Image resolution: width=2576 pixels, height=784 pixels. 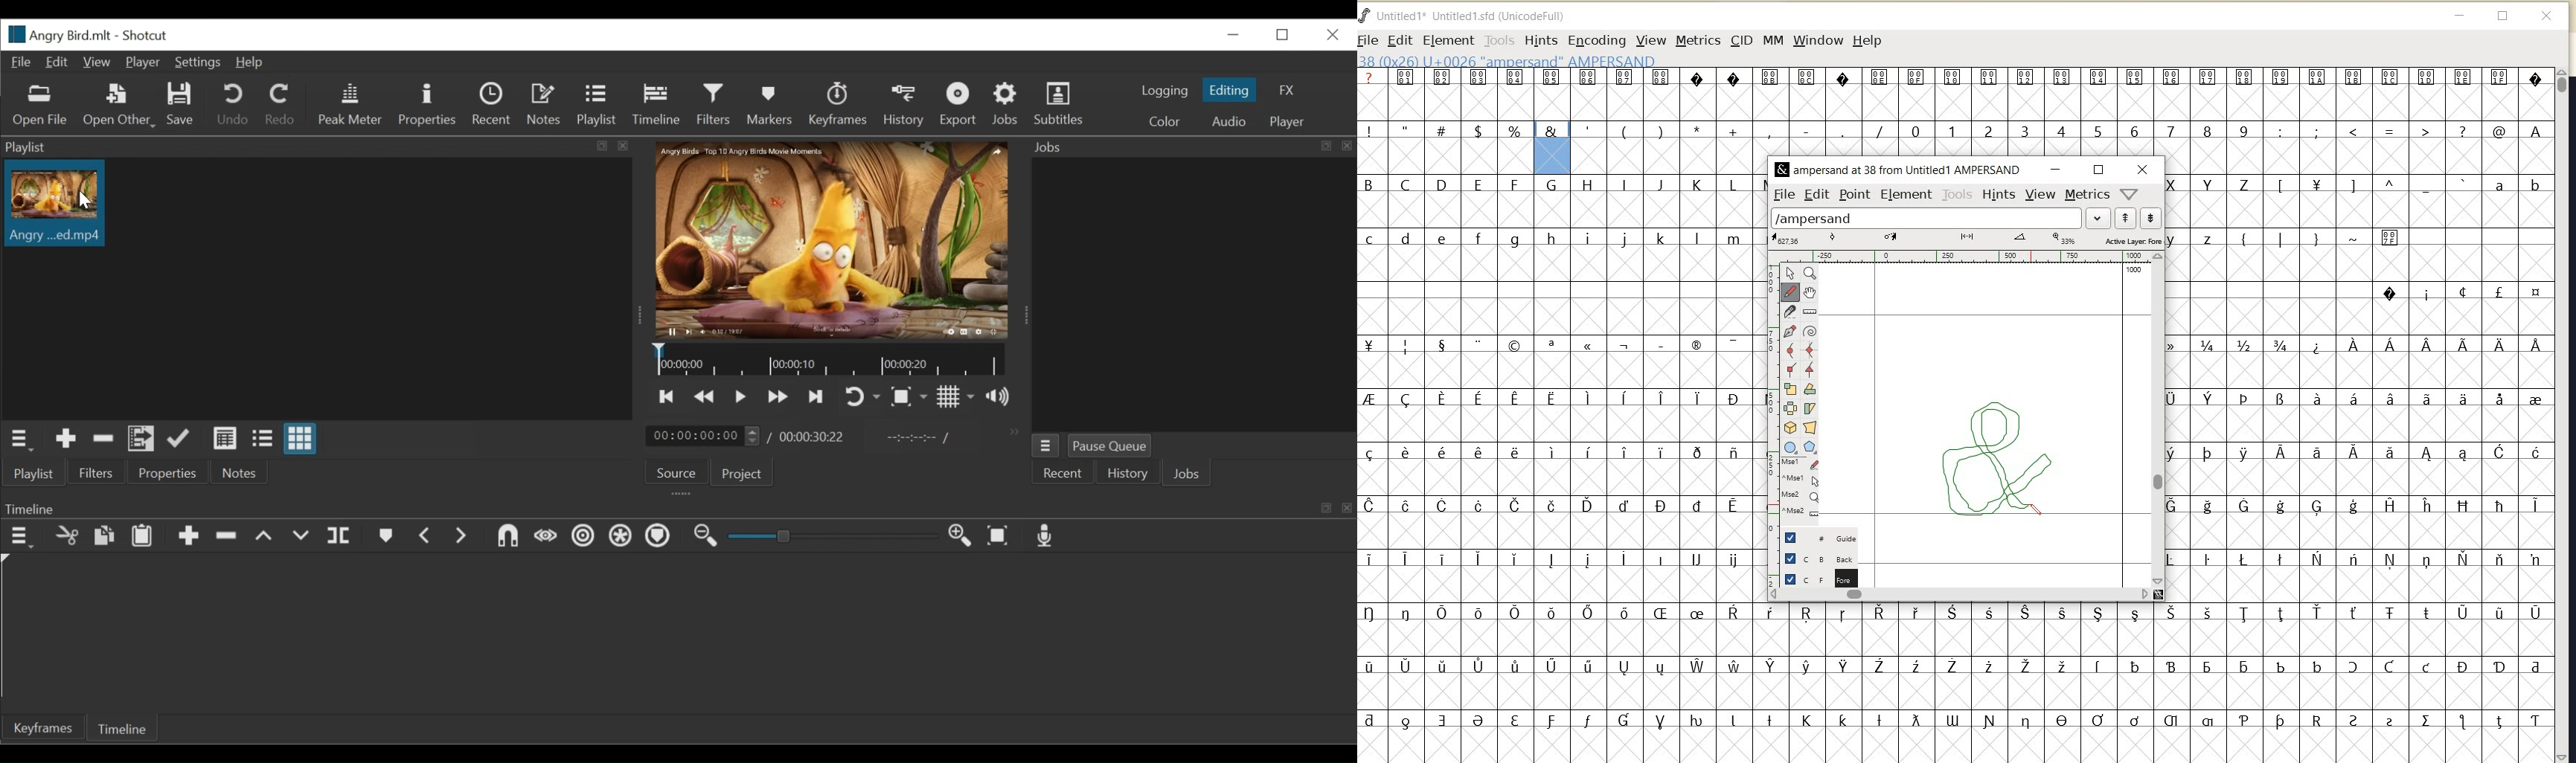 What do you see at coordinates (739, 473) in the screenshot?
I see `Project` at bounding box center [739, 473].